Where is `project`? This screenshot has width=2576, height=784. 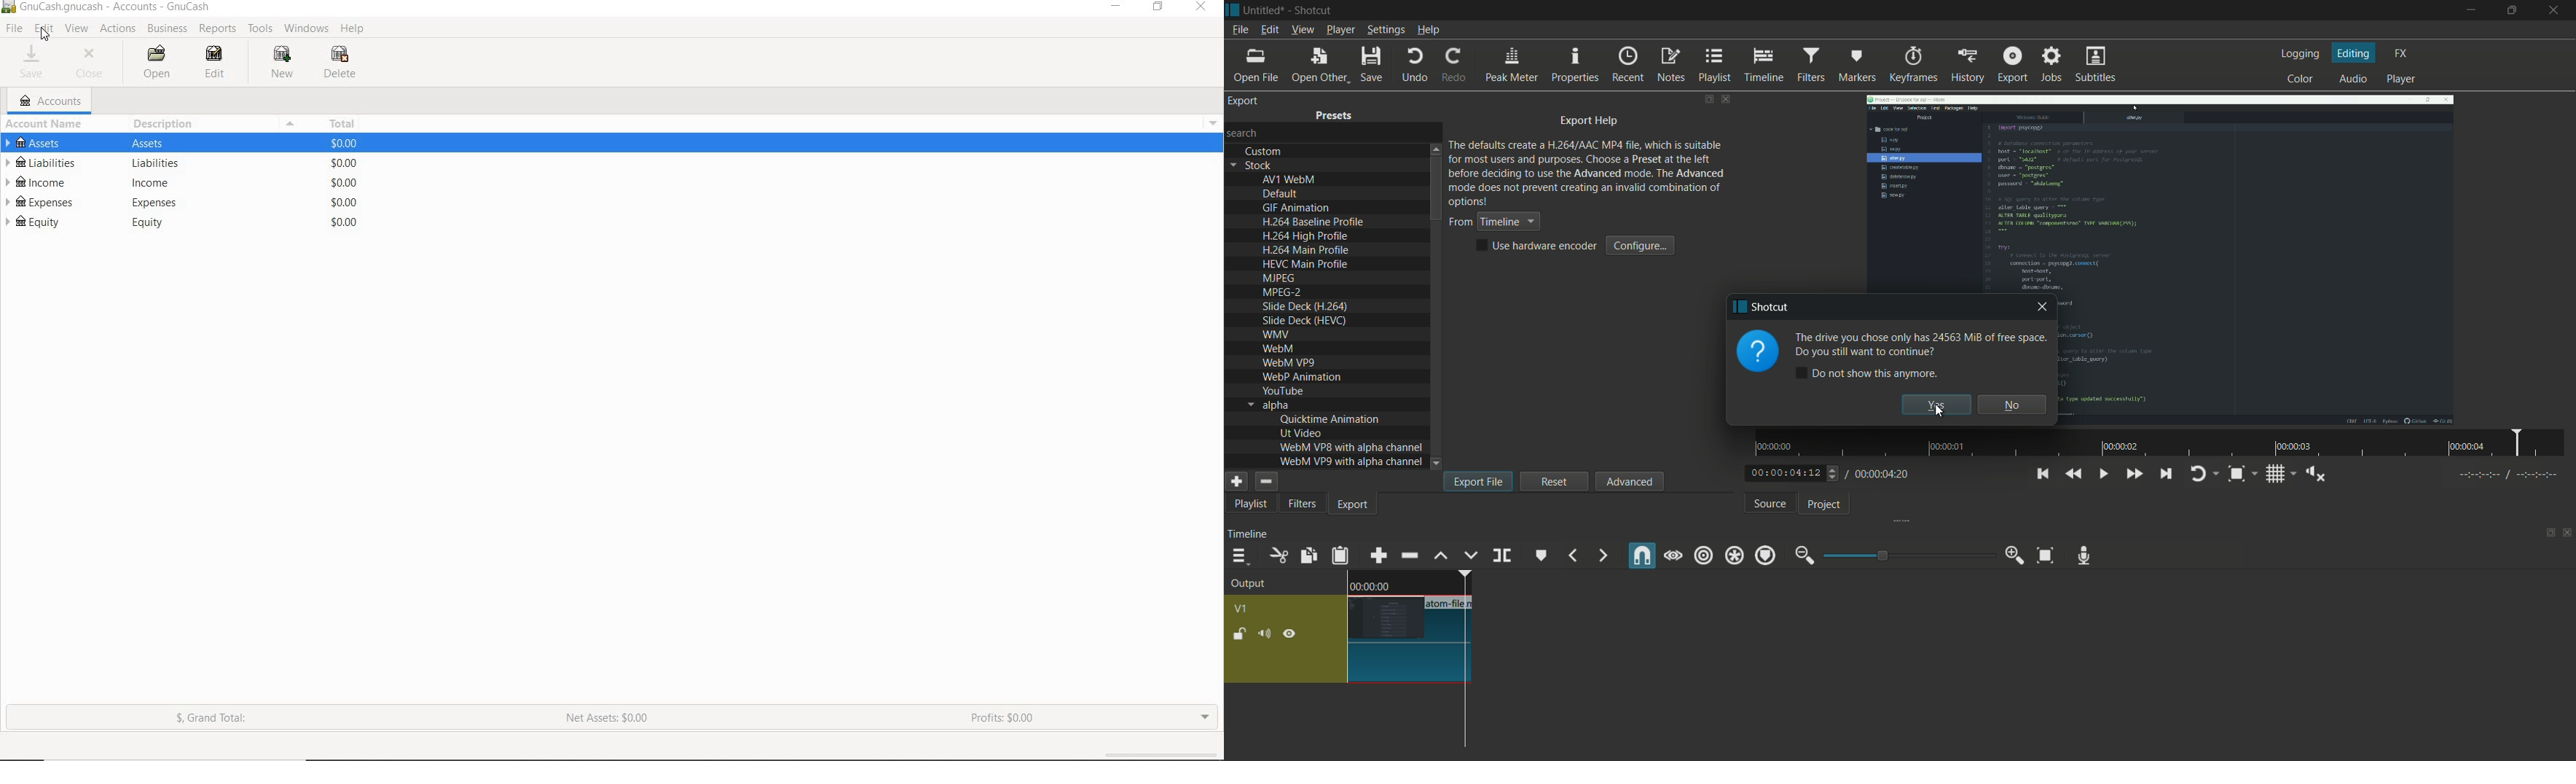 project is located at coordinates (1827, 505).